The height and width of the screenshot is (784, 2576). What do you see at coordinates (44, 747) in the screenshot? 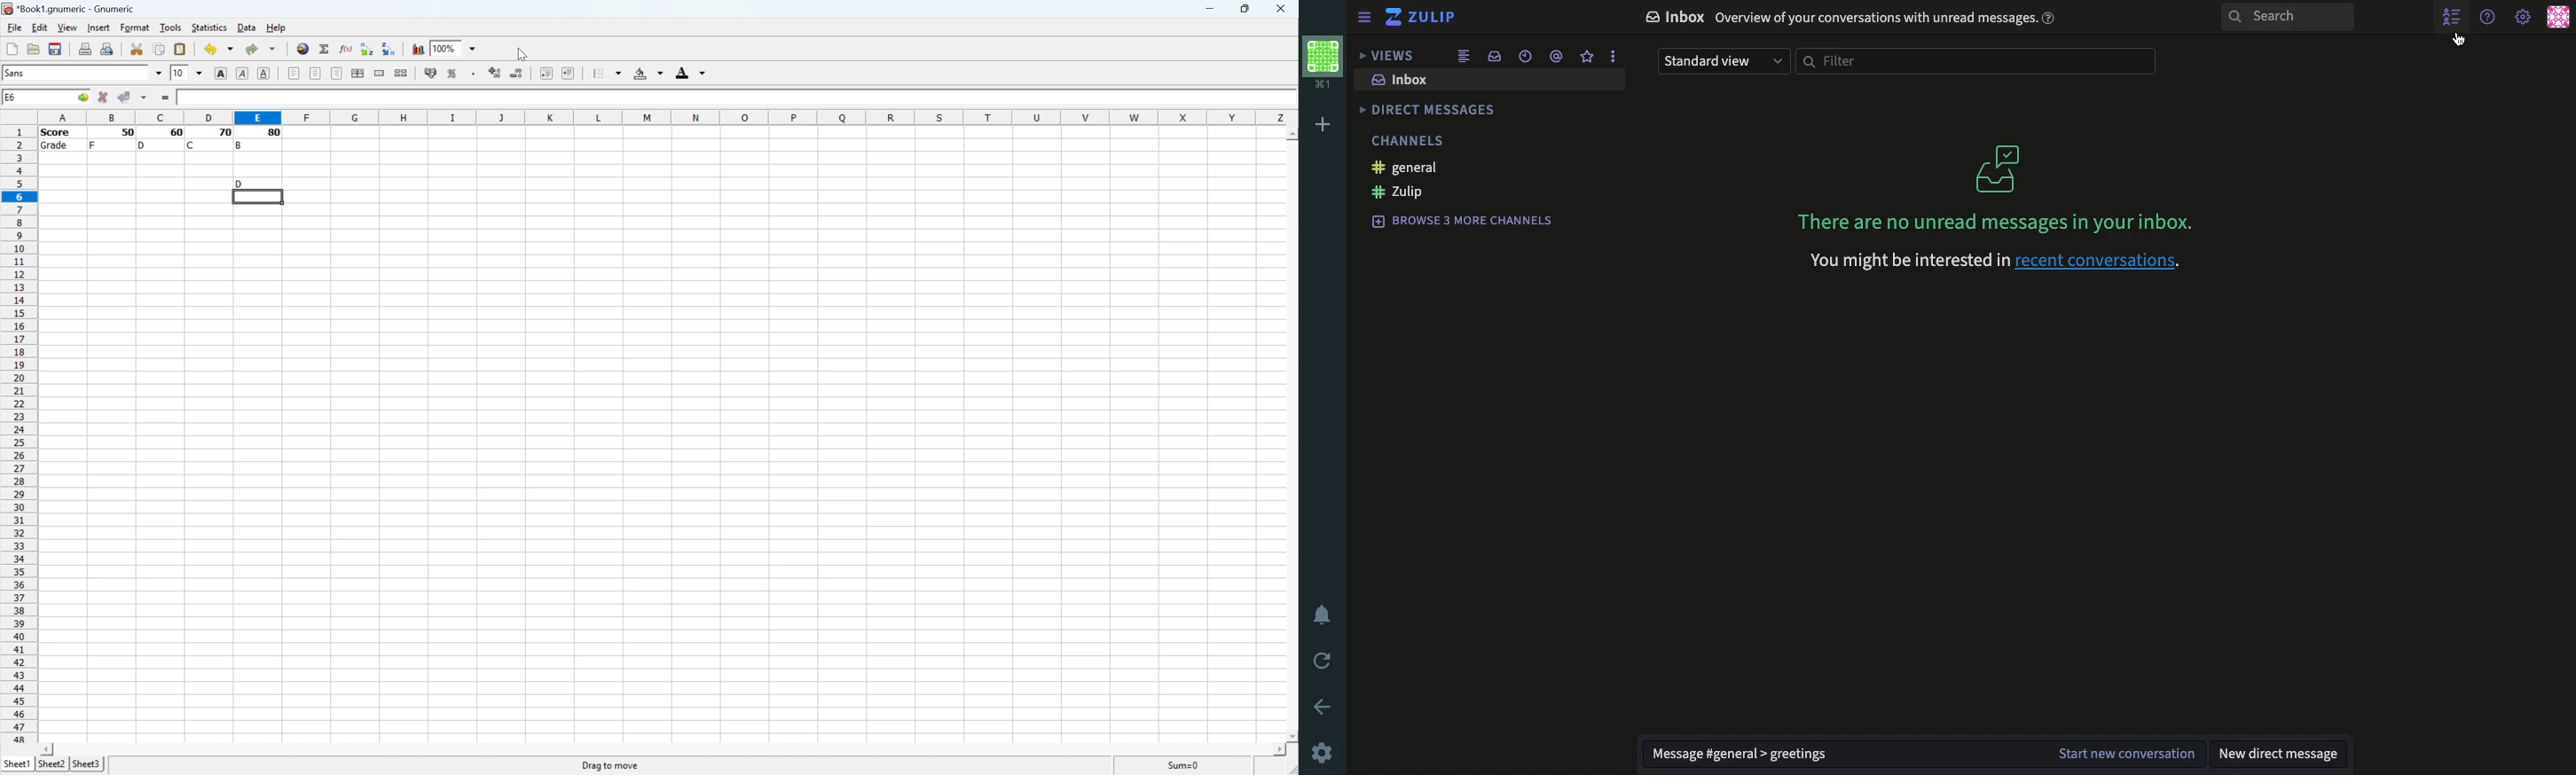
I see `Scroll Left` at bounding box center [44, 747].